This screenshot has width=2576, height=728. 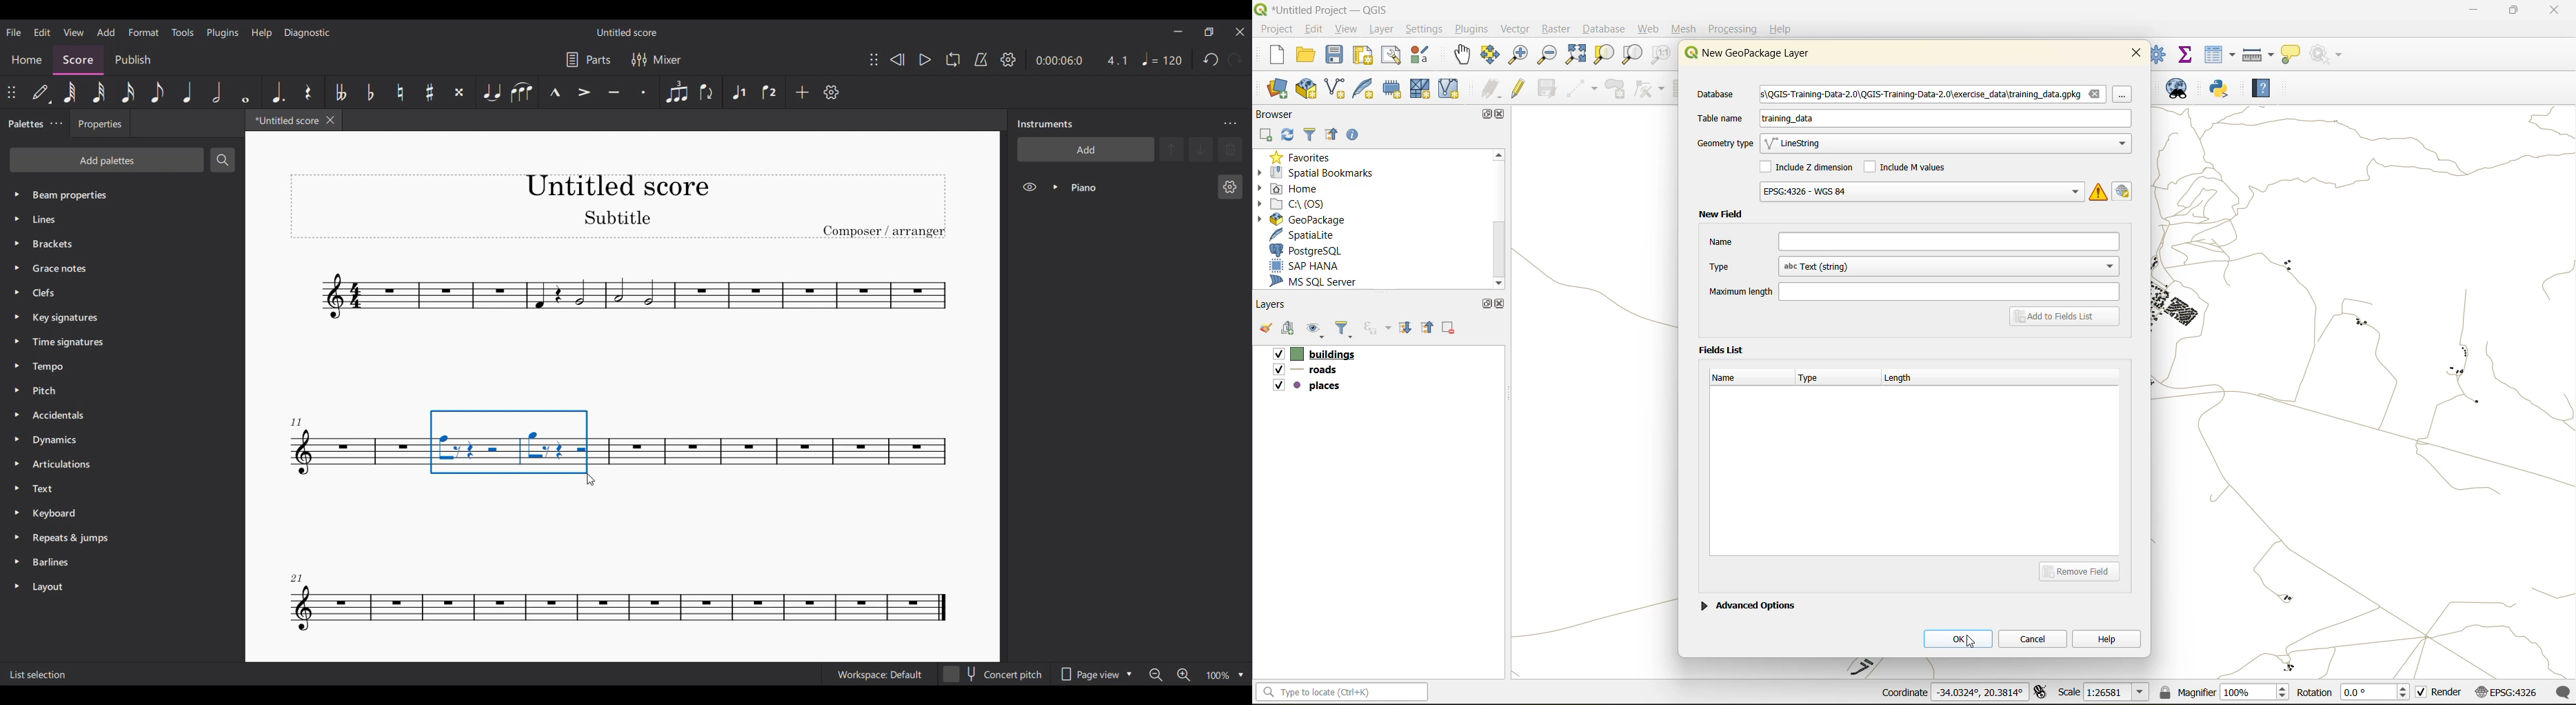 What do you see at coordinates (144, 32) in the screenshot?
I see `Format menu` at bounding box center [144, 32].